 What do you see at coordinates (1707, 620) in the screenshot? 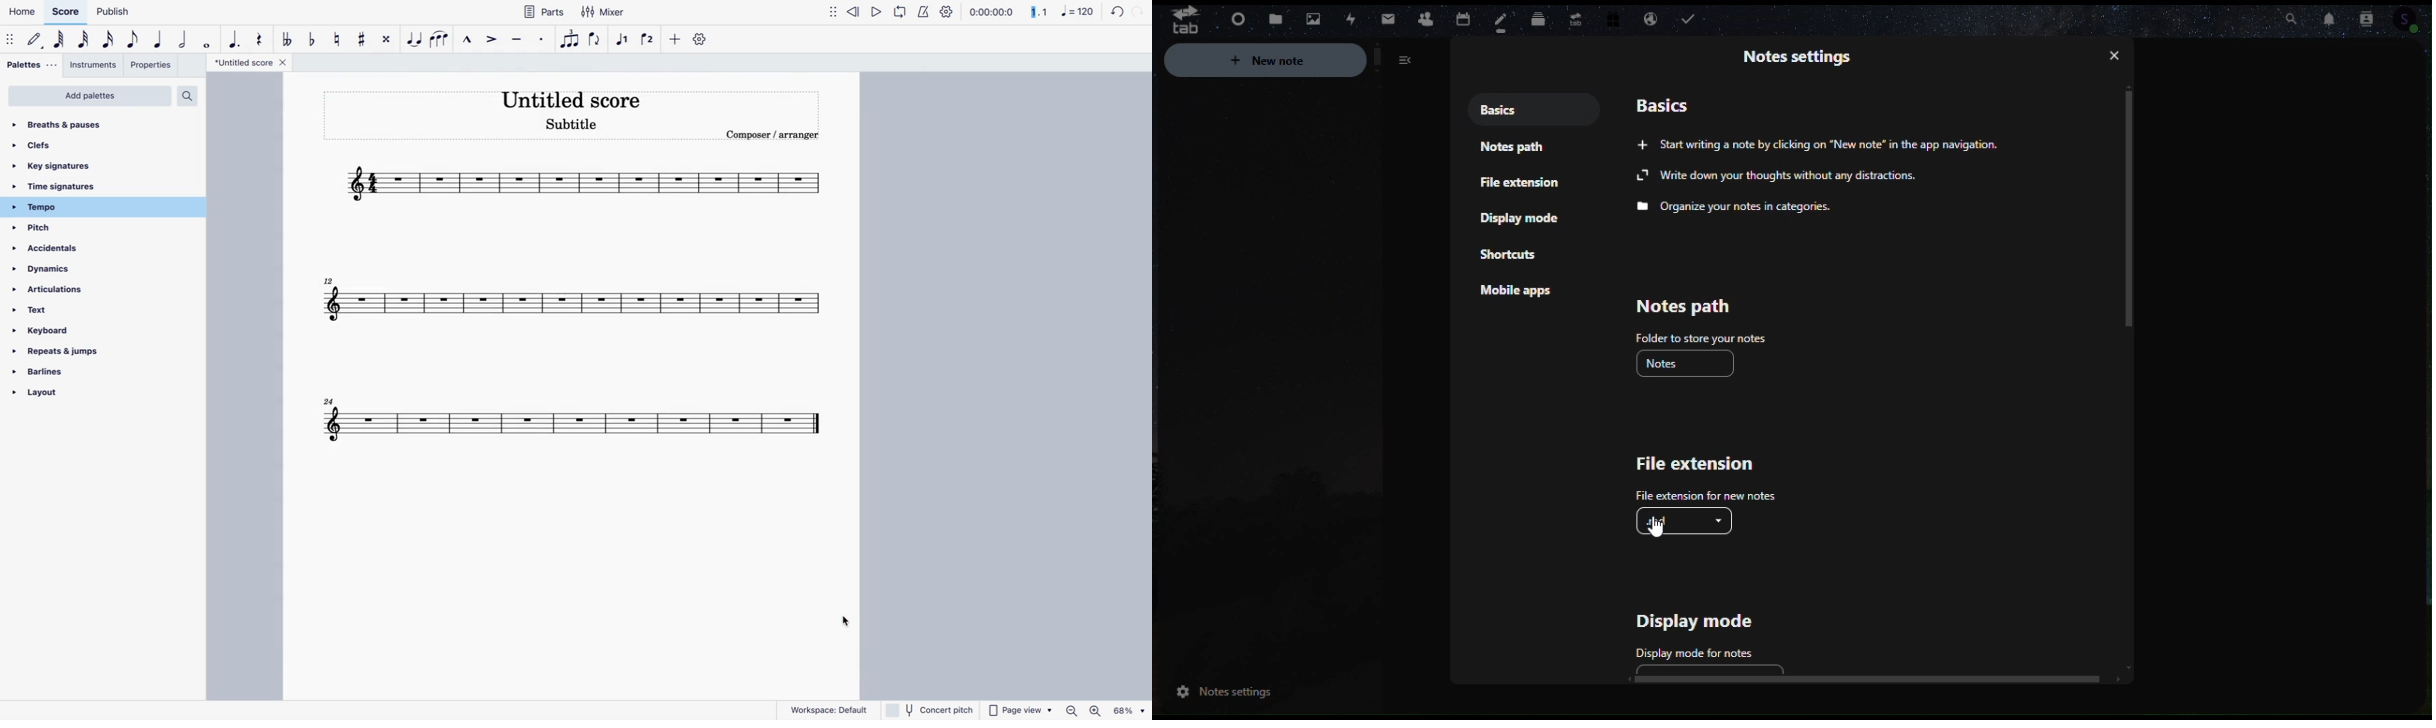
I see `Display mode` at bounding box center [1707, 620].